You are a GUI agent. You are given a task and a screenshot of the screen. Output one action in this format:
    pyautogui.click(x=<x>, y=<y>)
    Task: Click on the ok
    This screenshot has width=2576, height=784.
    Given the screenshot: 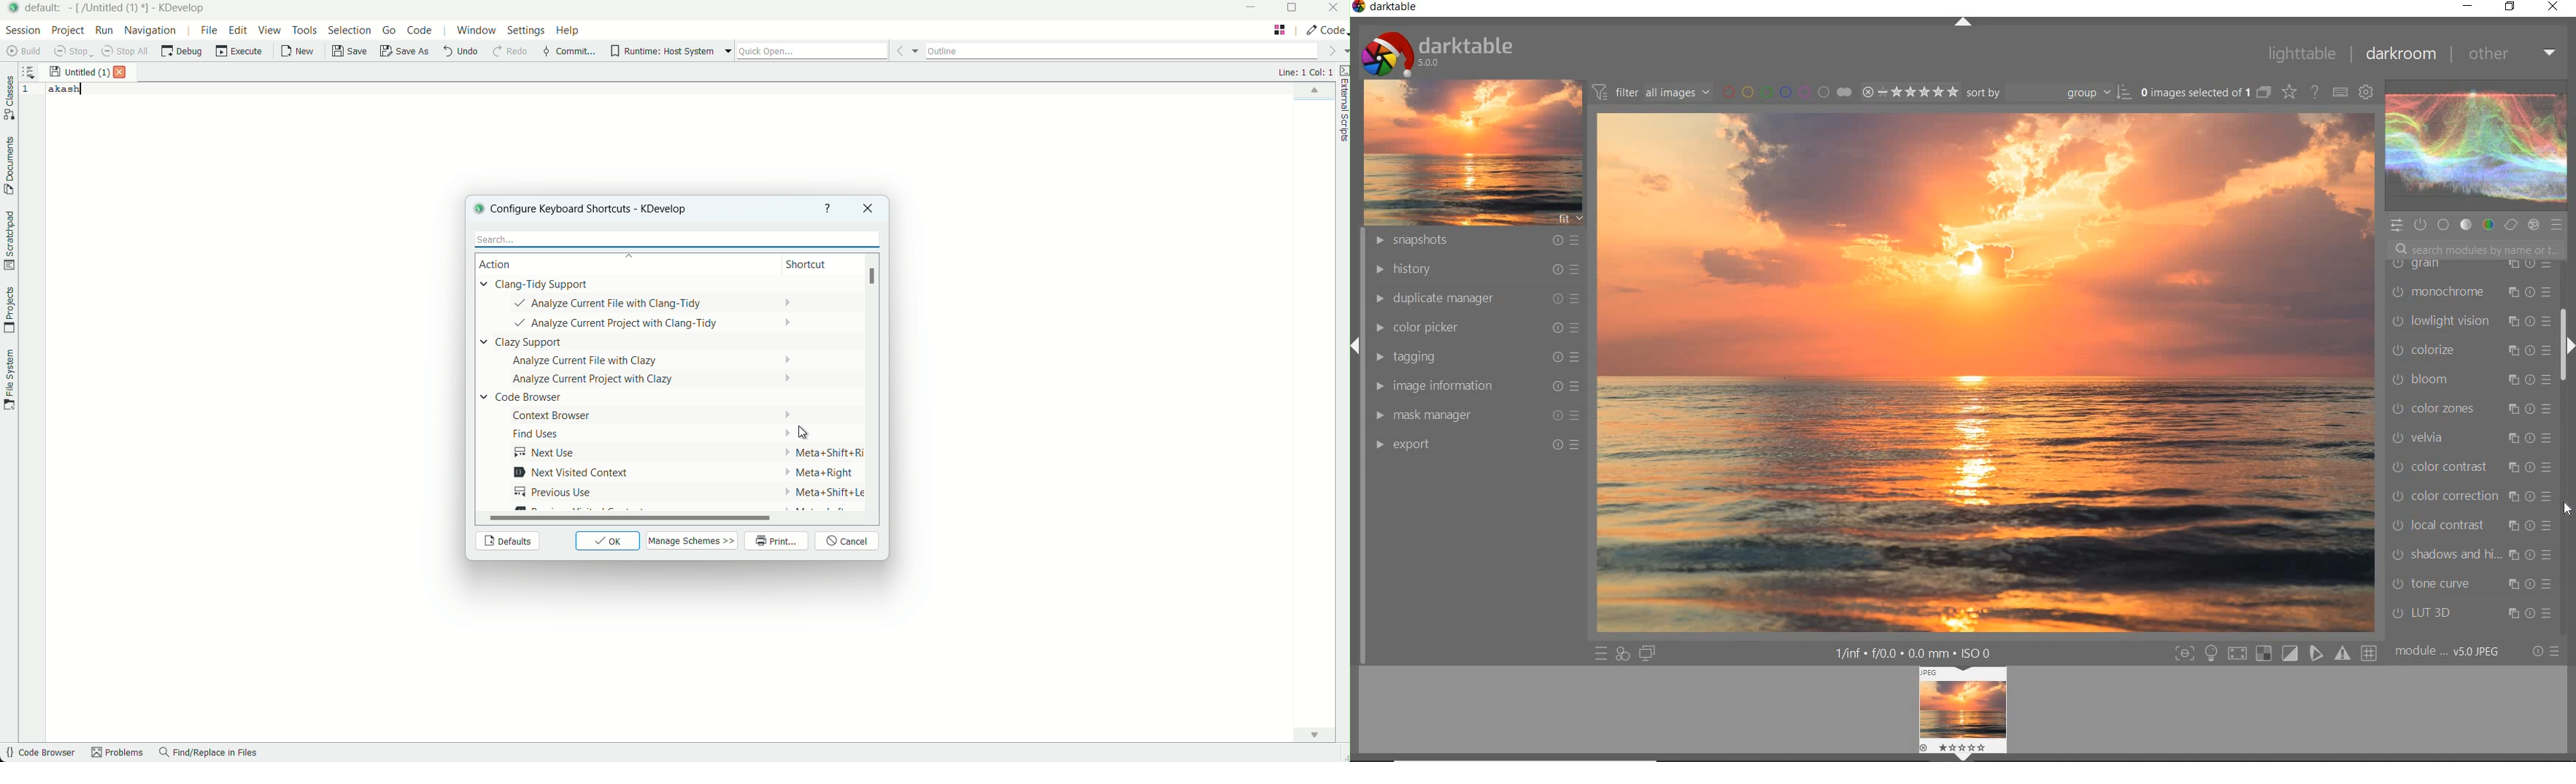 What is the action you would take?
    pyautogui.click(x=608, y=541)
    